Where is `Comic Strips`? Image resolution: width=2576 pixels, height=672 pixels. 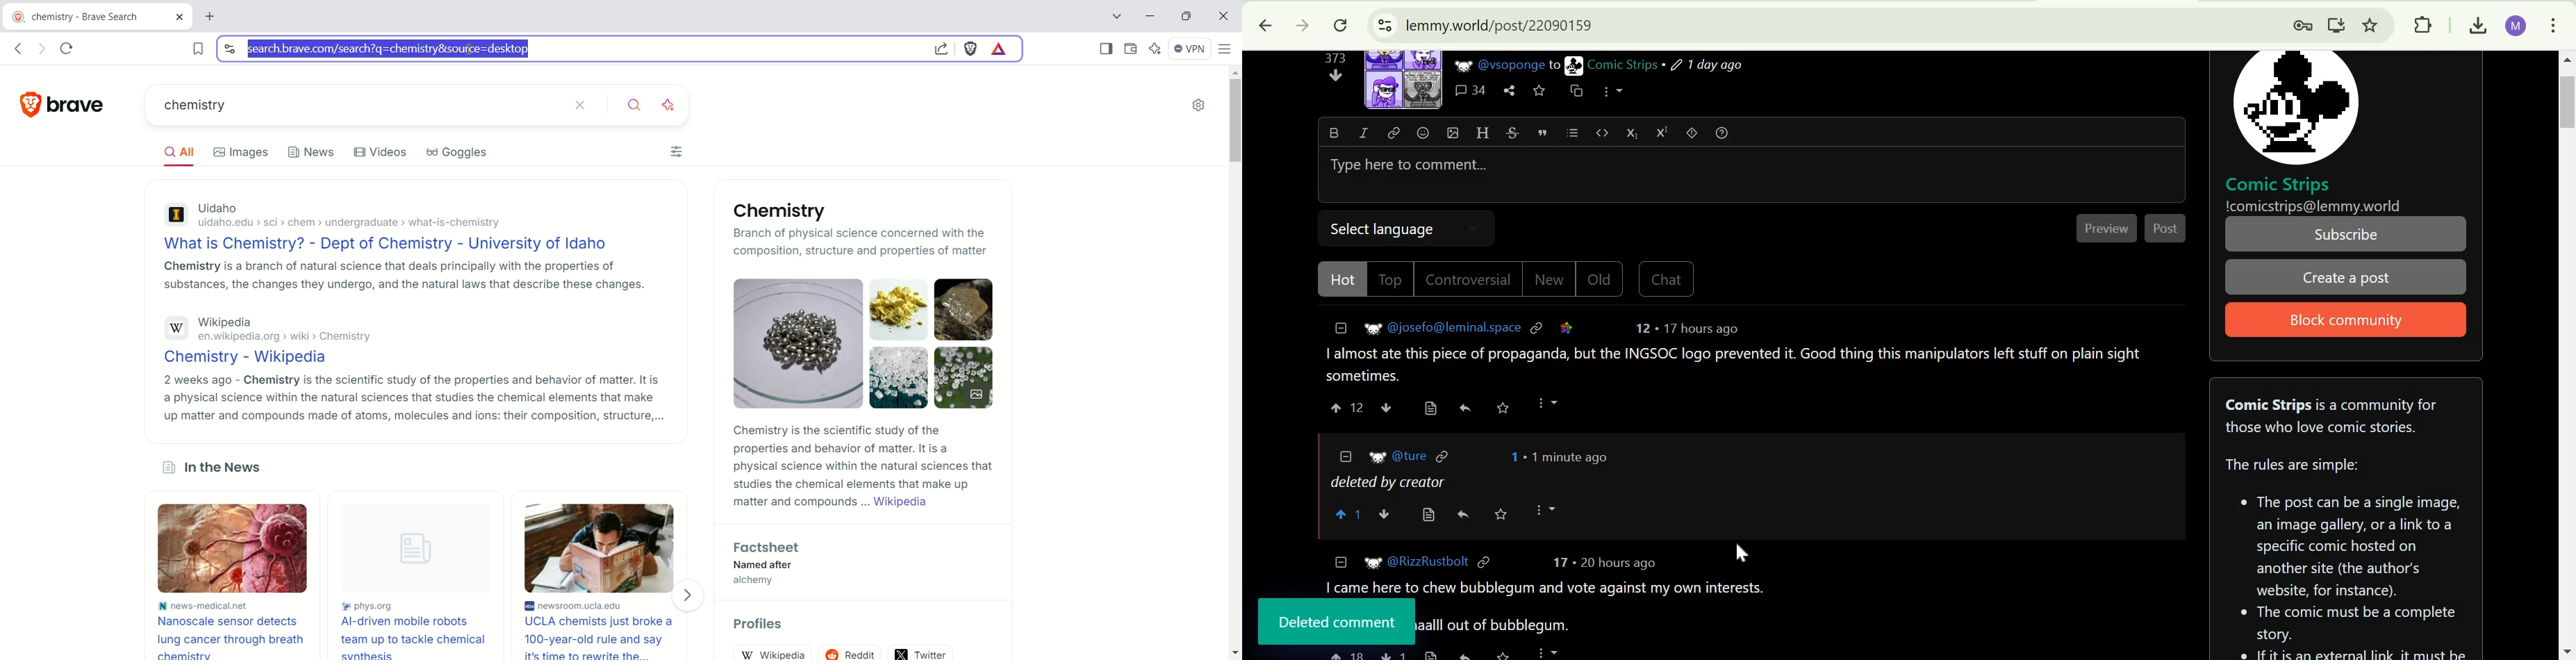
Comic Strips is located at coordinates (2278, 184).